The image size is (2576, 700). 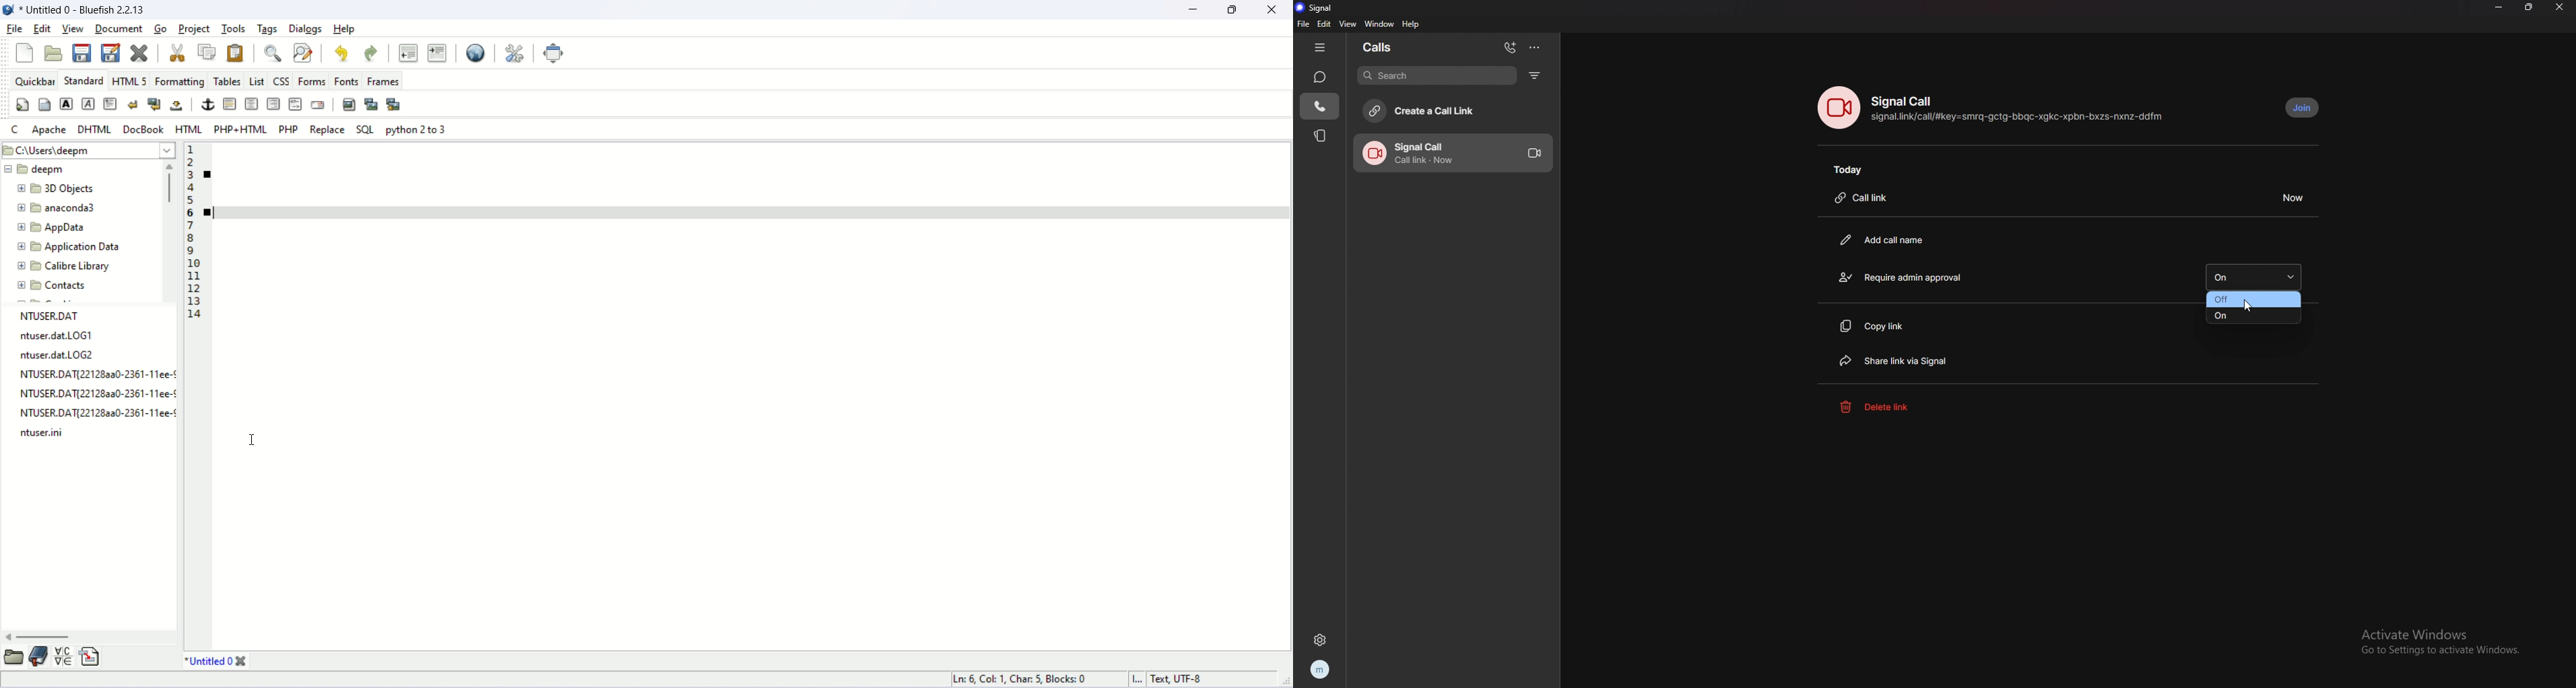 I want to click on cursor position, so click(x=1026, y=680).